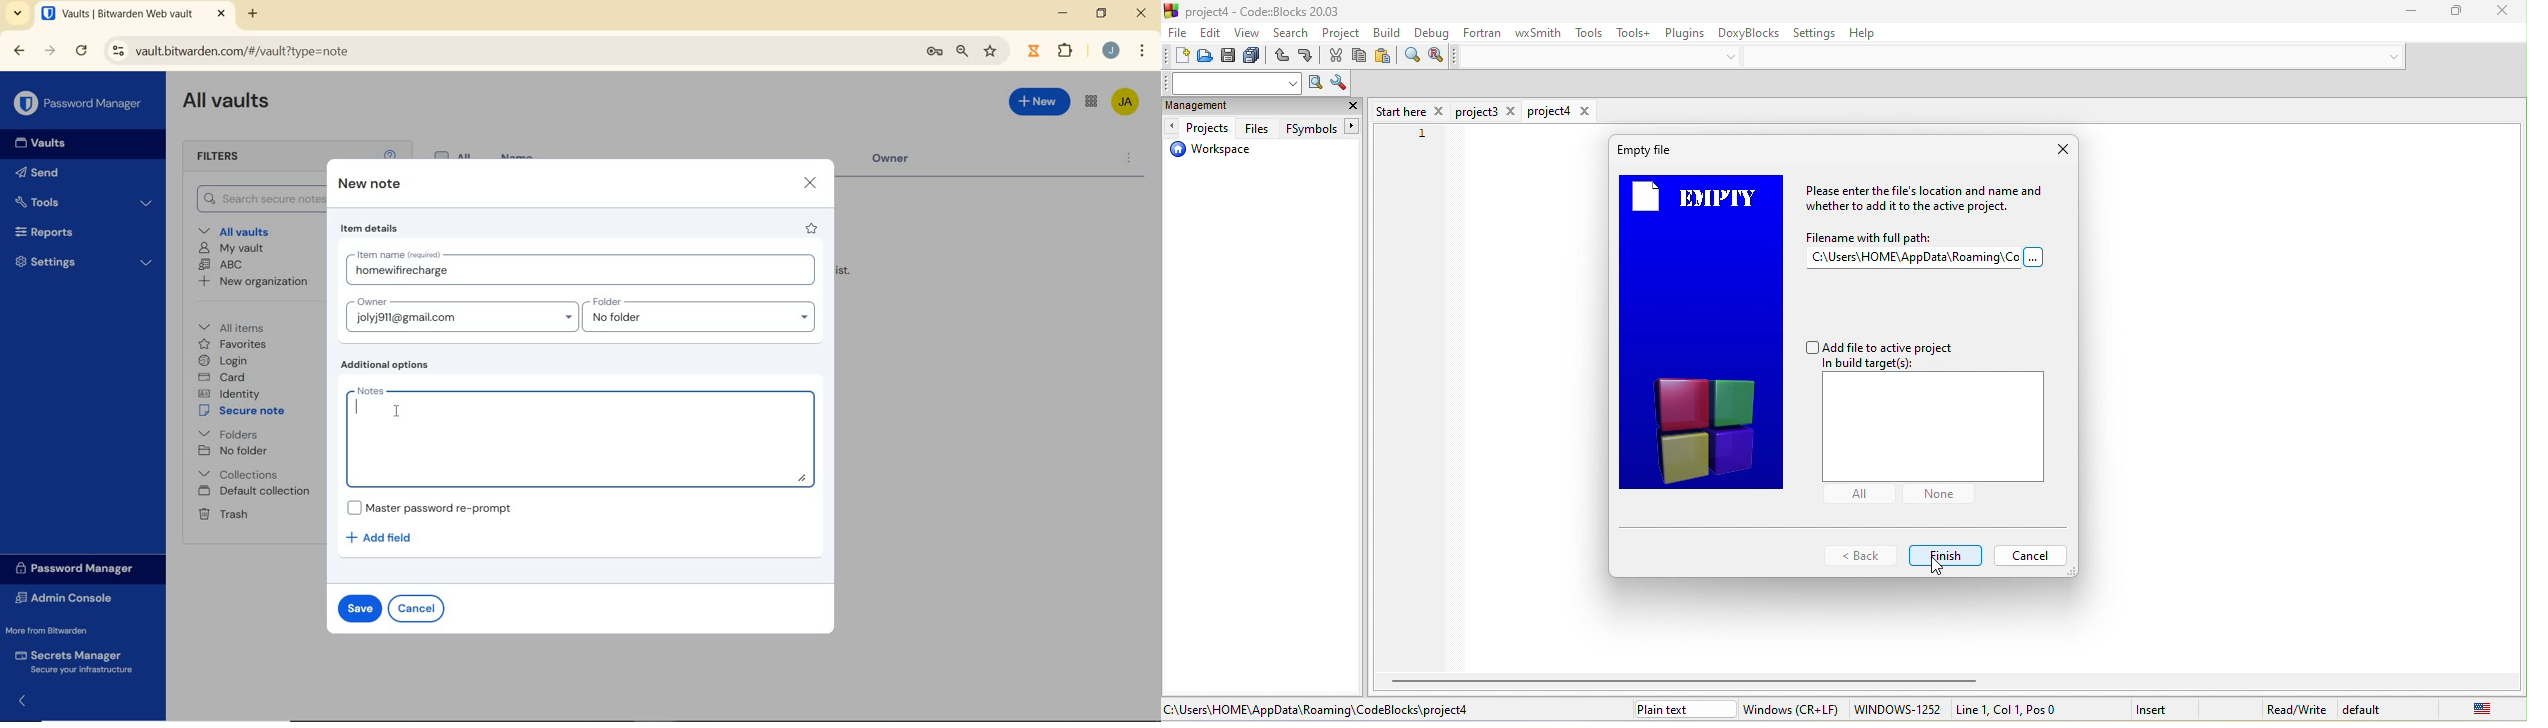 This screenshot has height=728, width=2548. I want to click on windows-1252, so click(1897, 710).